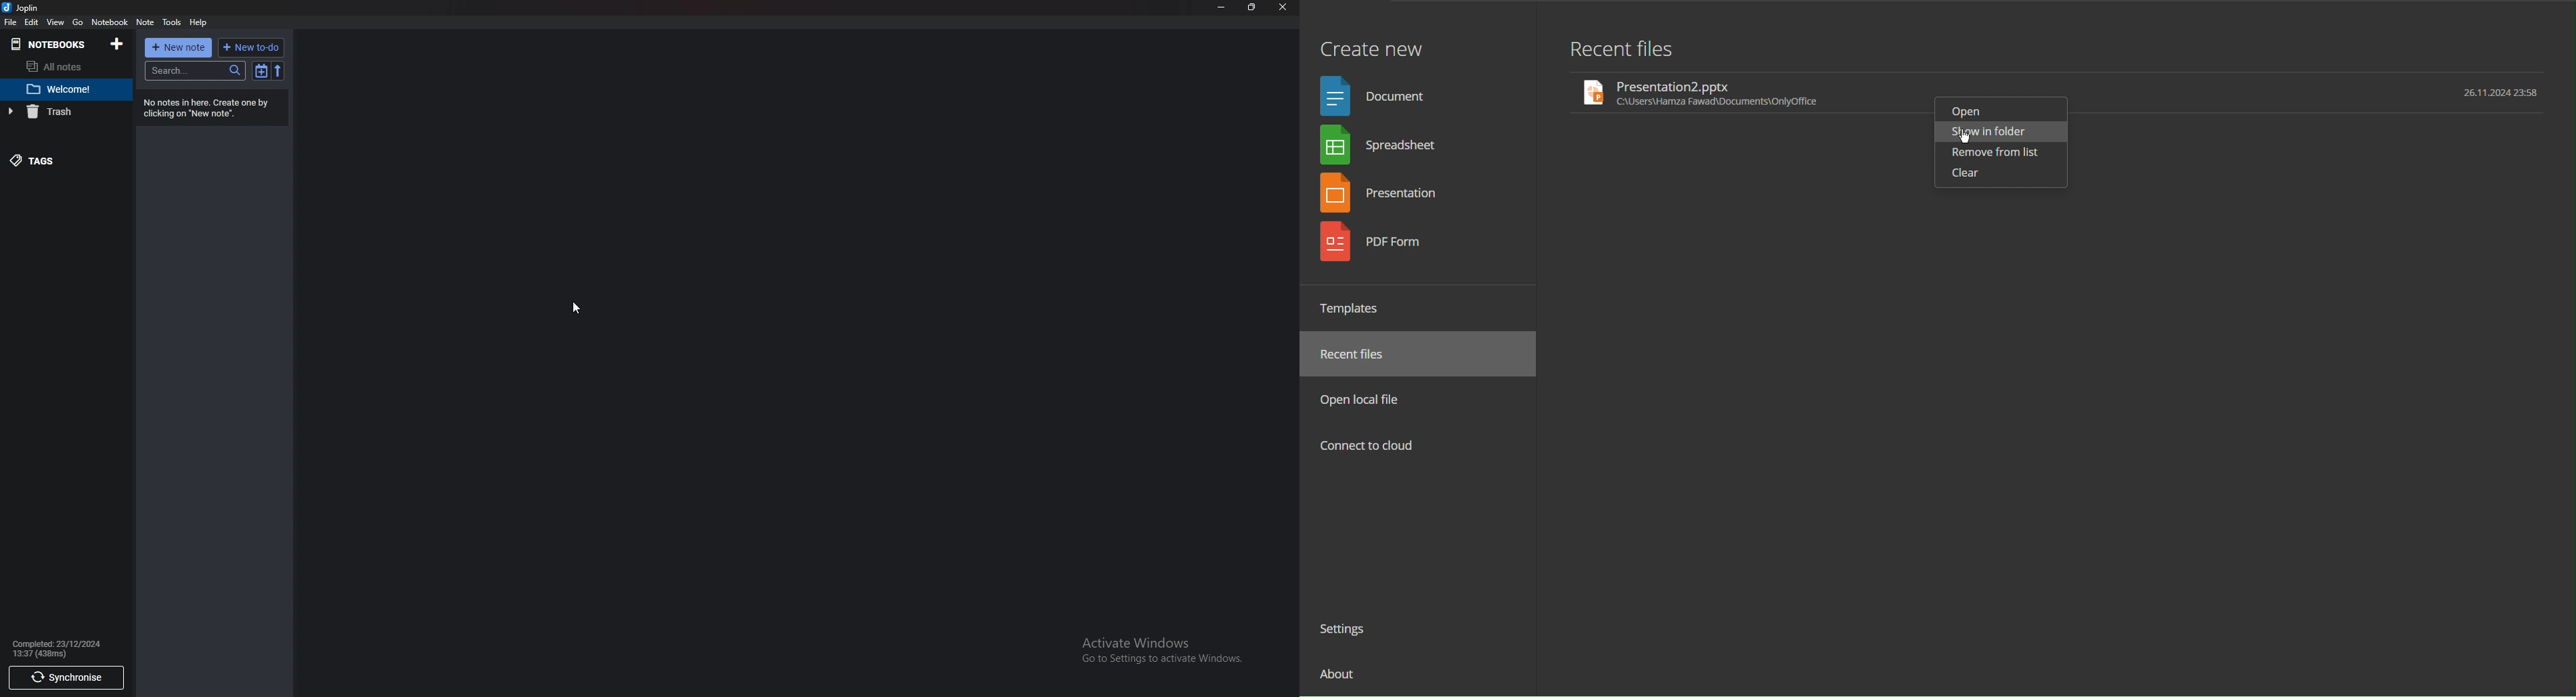 Image resolution: width=2576 pixels, height=700 pixels. What do you see at coordinates (1384, 247) in the screenshot?
I see `PDF Form` at bounding box center [1384, 247].